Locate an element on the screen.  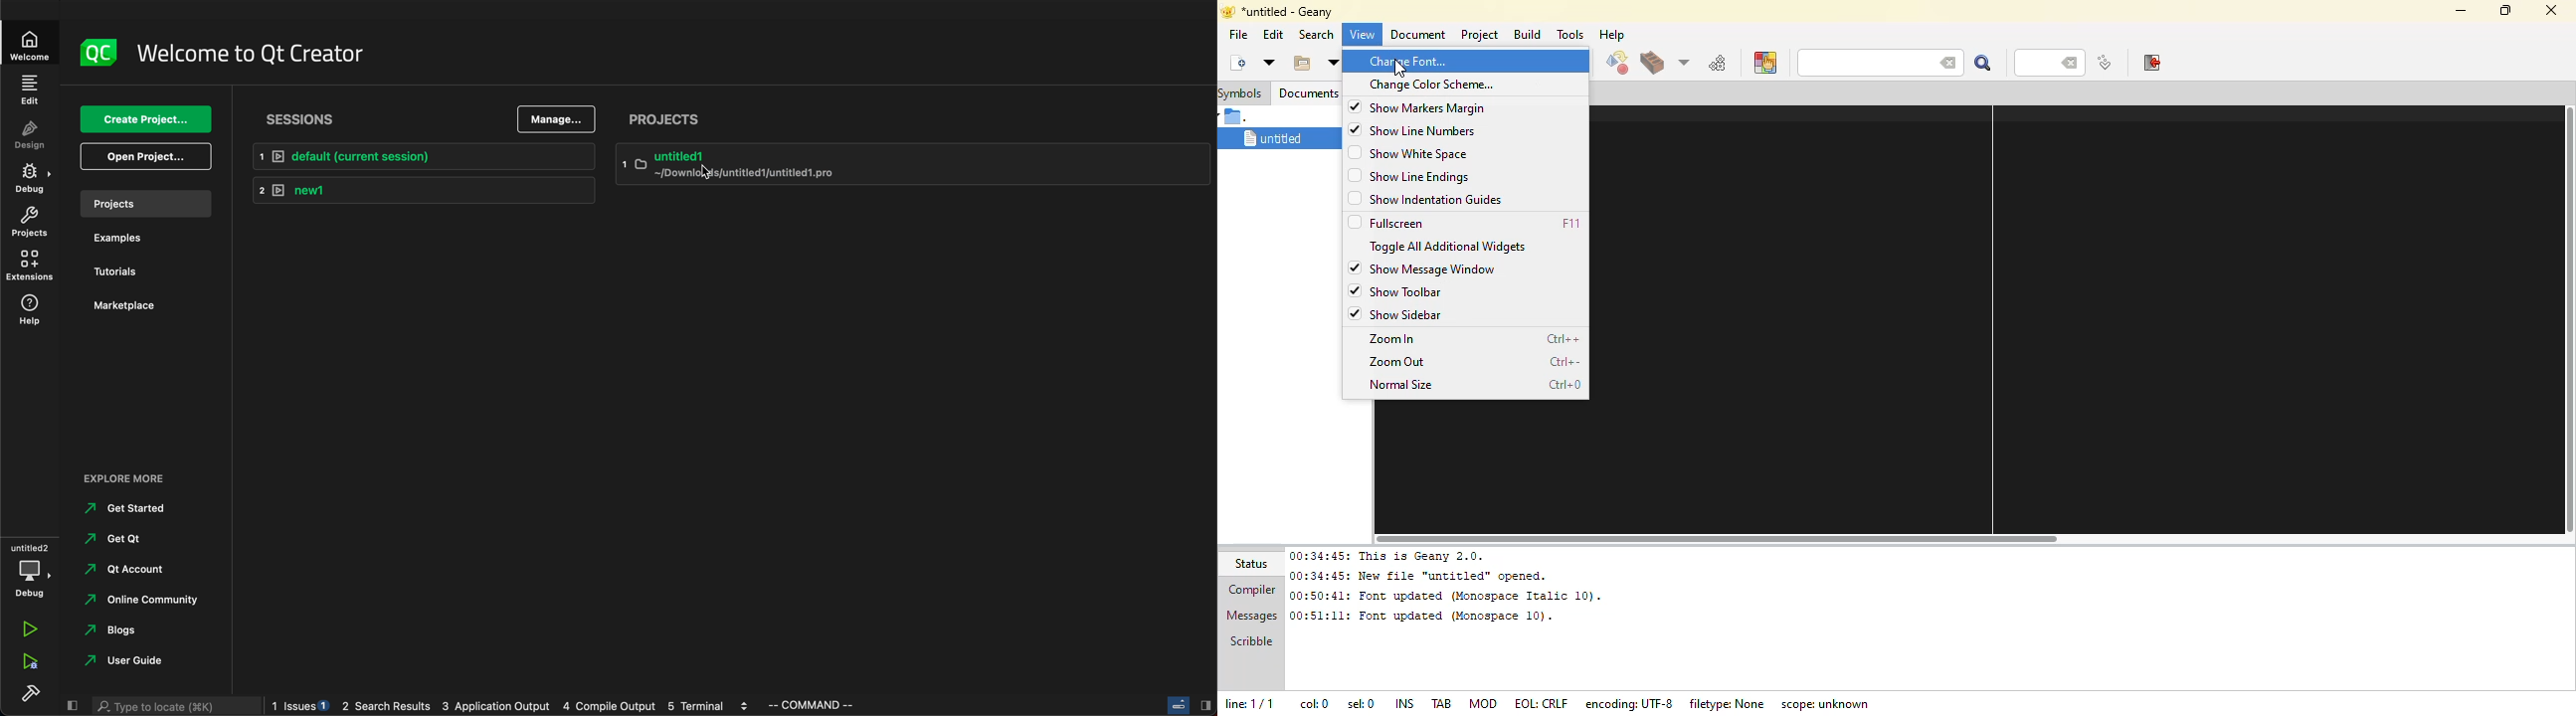
open existing is located at coordinates (1300, 63).